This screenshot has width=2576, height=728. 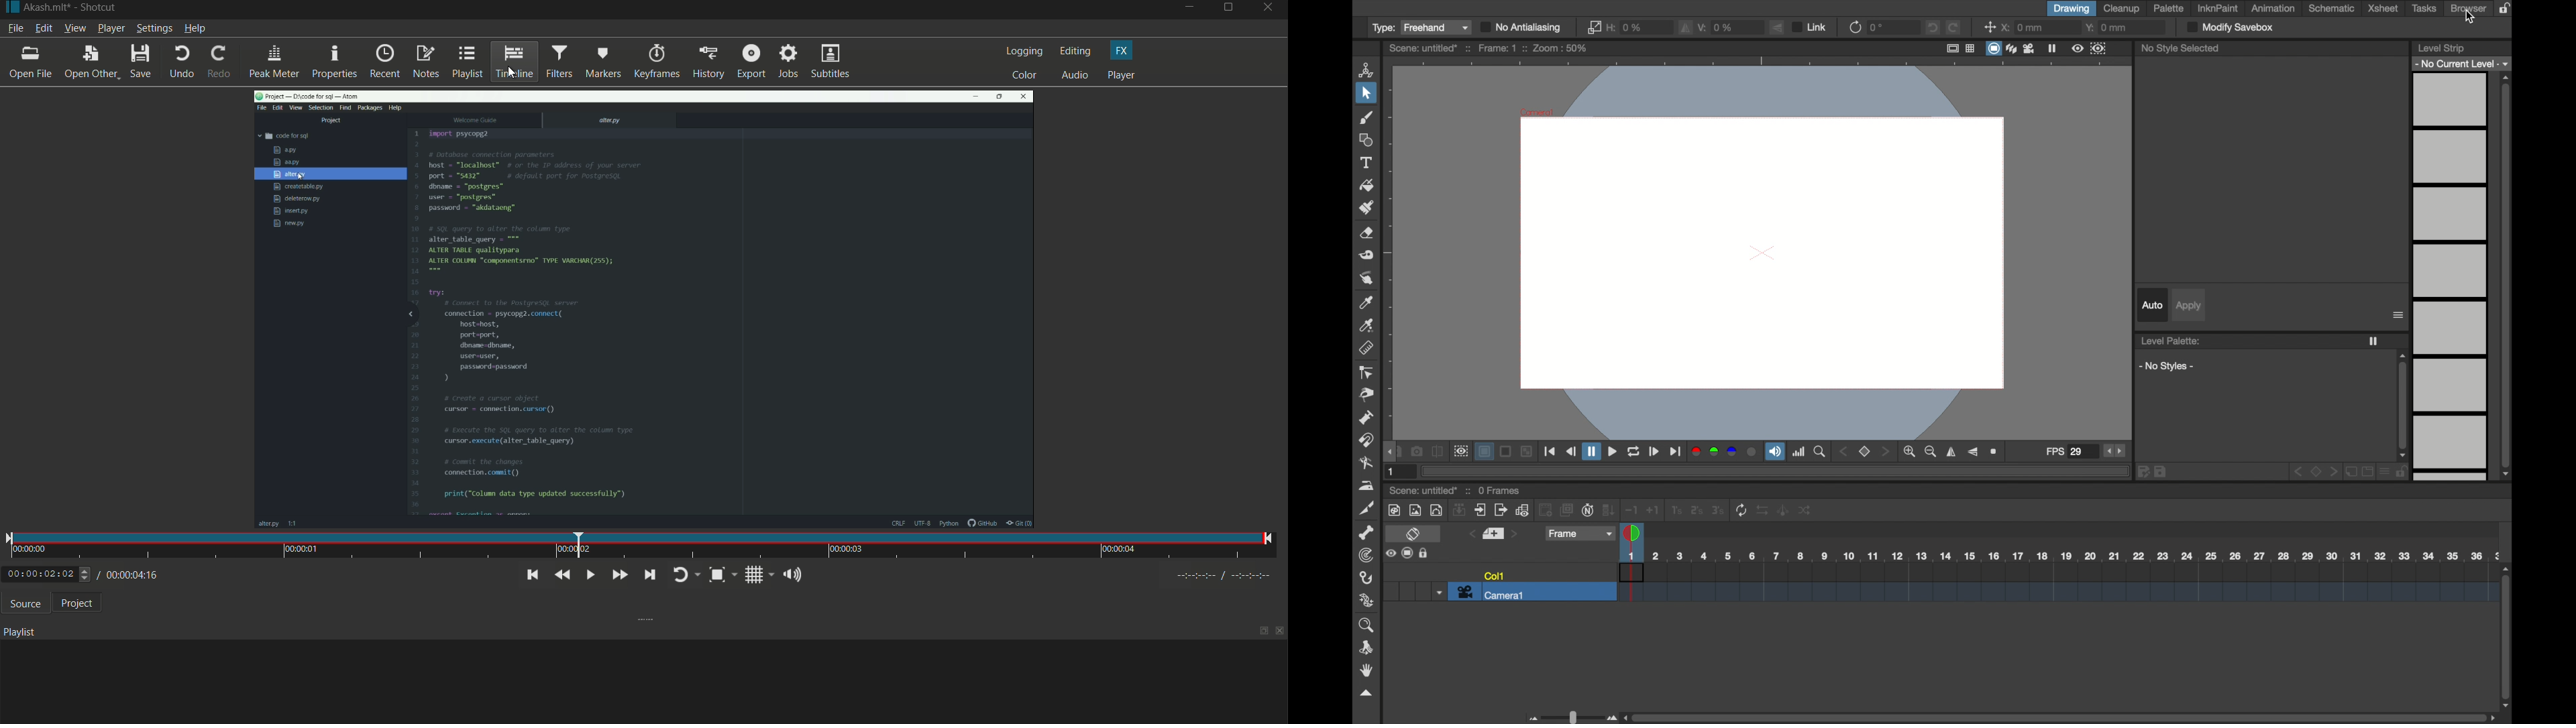 I want to click on audio, so click(x=1075, y=76).